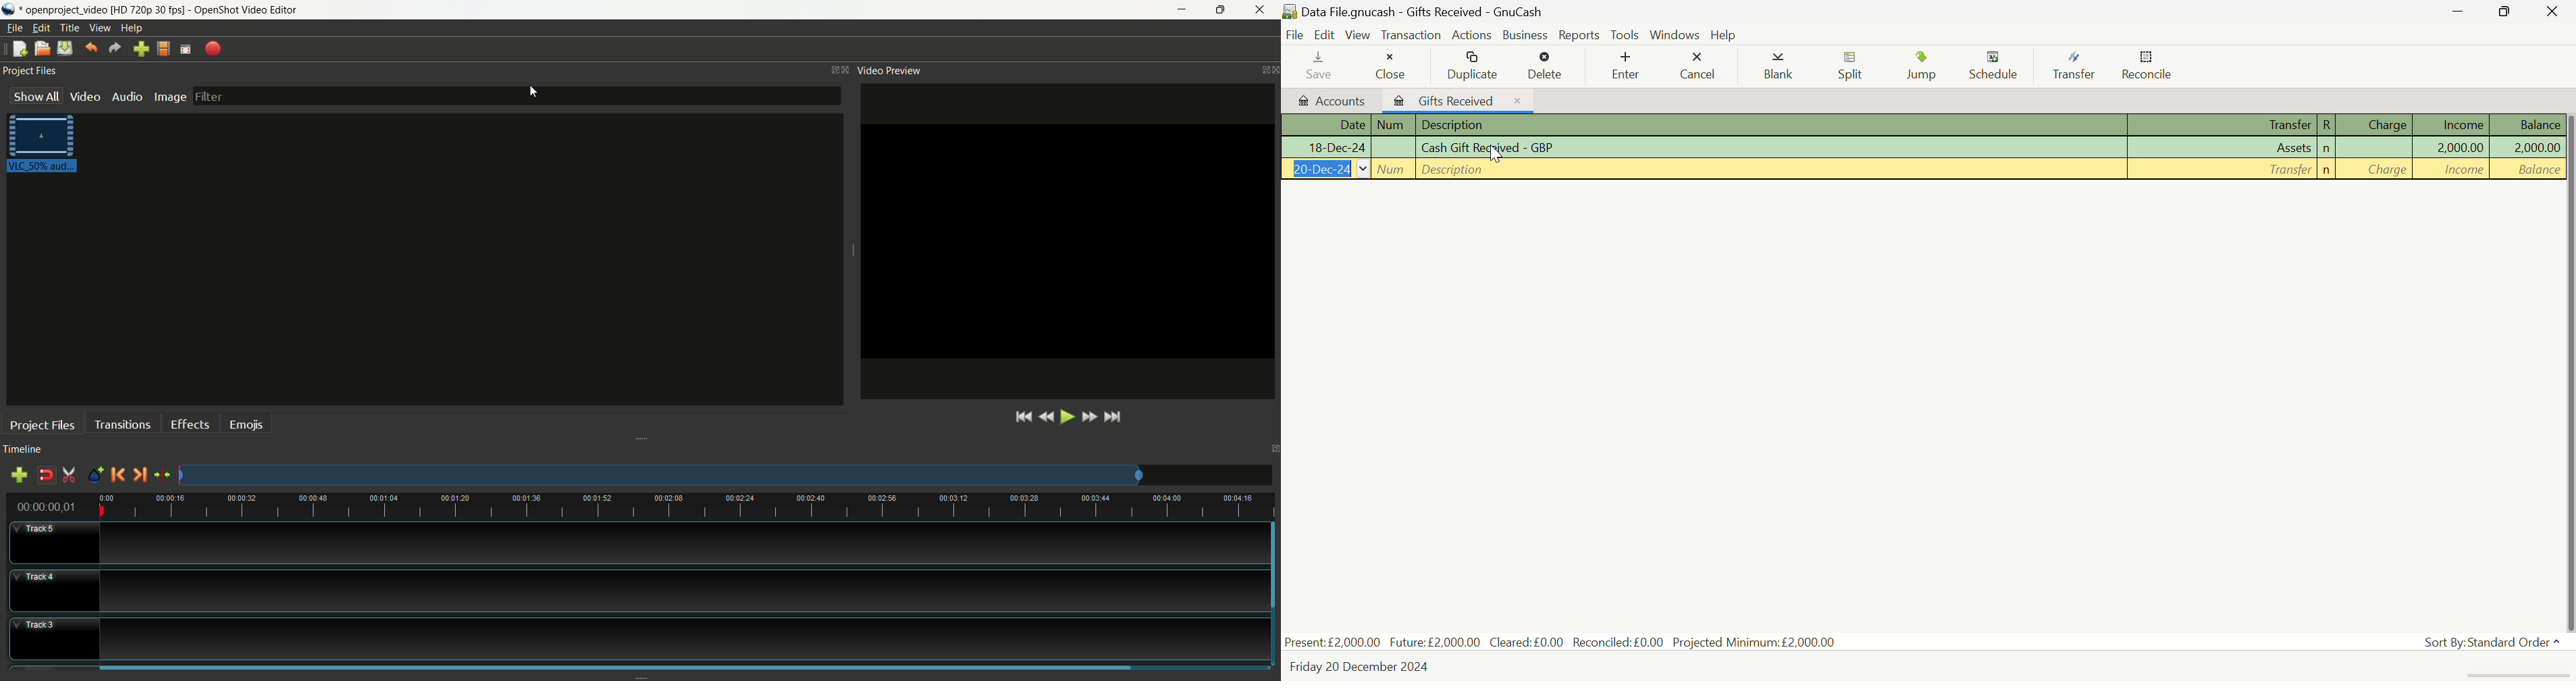 This screenshot has height=700, width=2576. What do you see at coordinates (2555, 10) in the screenshot?
I see `Close Window` at bounding box center [2555, 10].